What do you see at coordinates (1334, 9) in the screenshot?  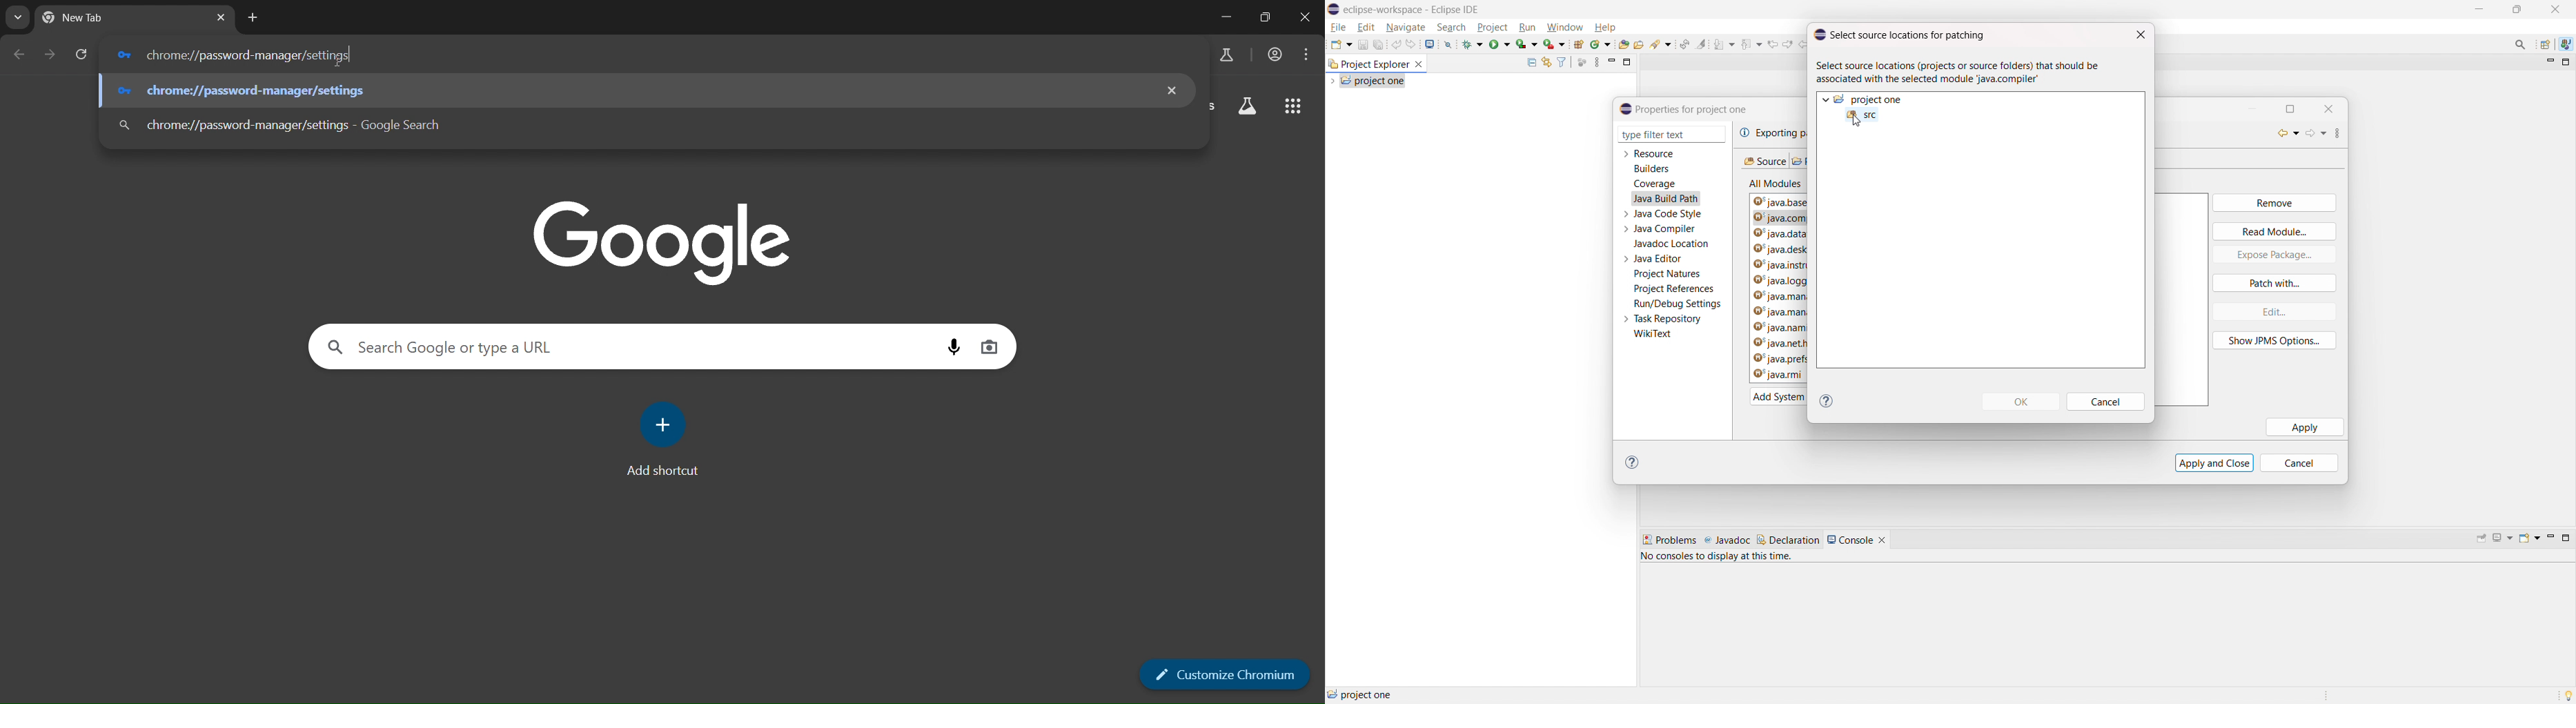 I see `logo` at bounding box center [1334, 9].